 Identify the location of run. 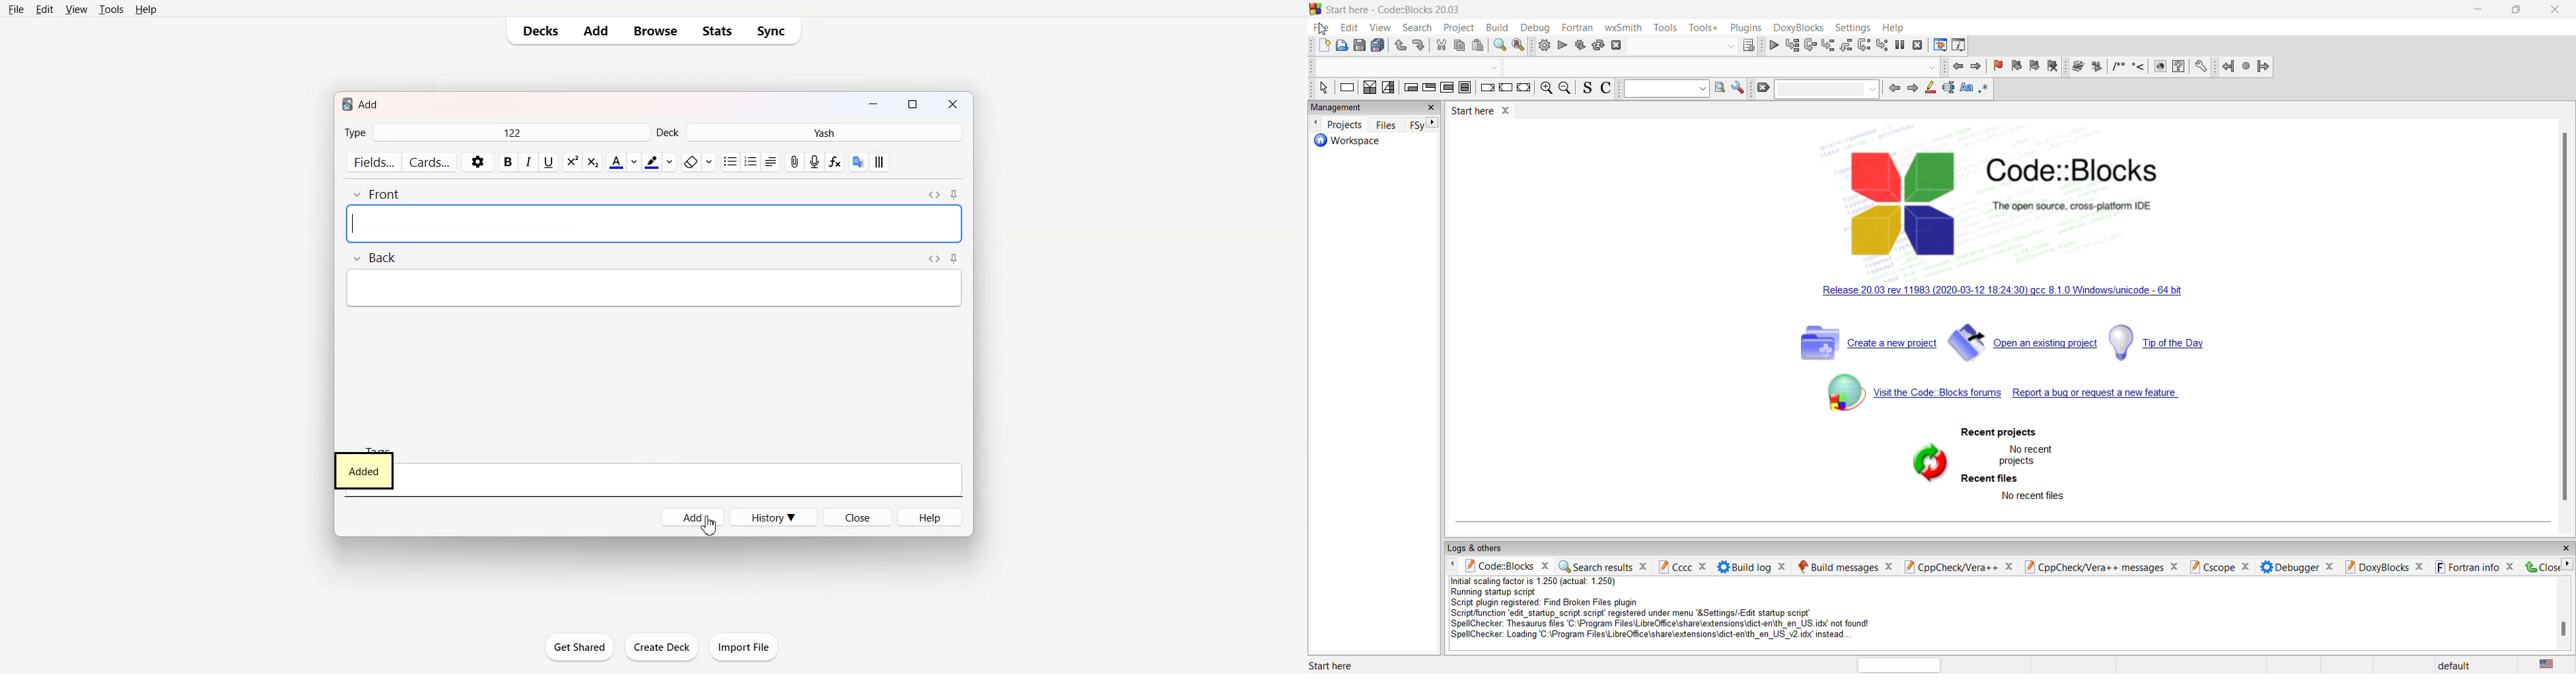
(1562, 45).